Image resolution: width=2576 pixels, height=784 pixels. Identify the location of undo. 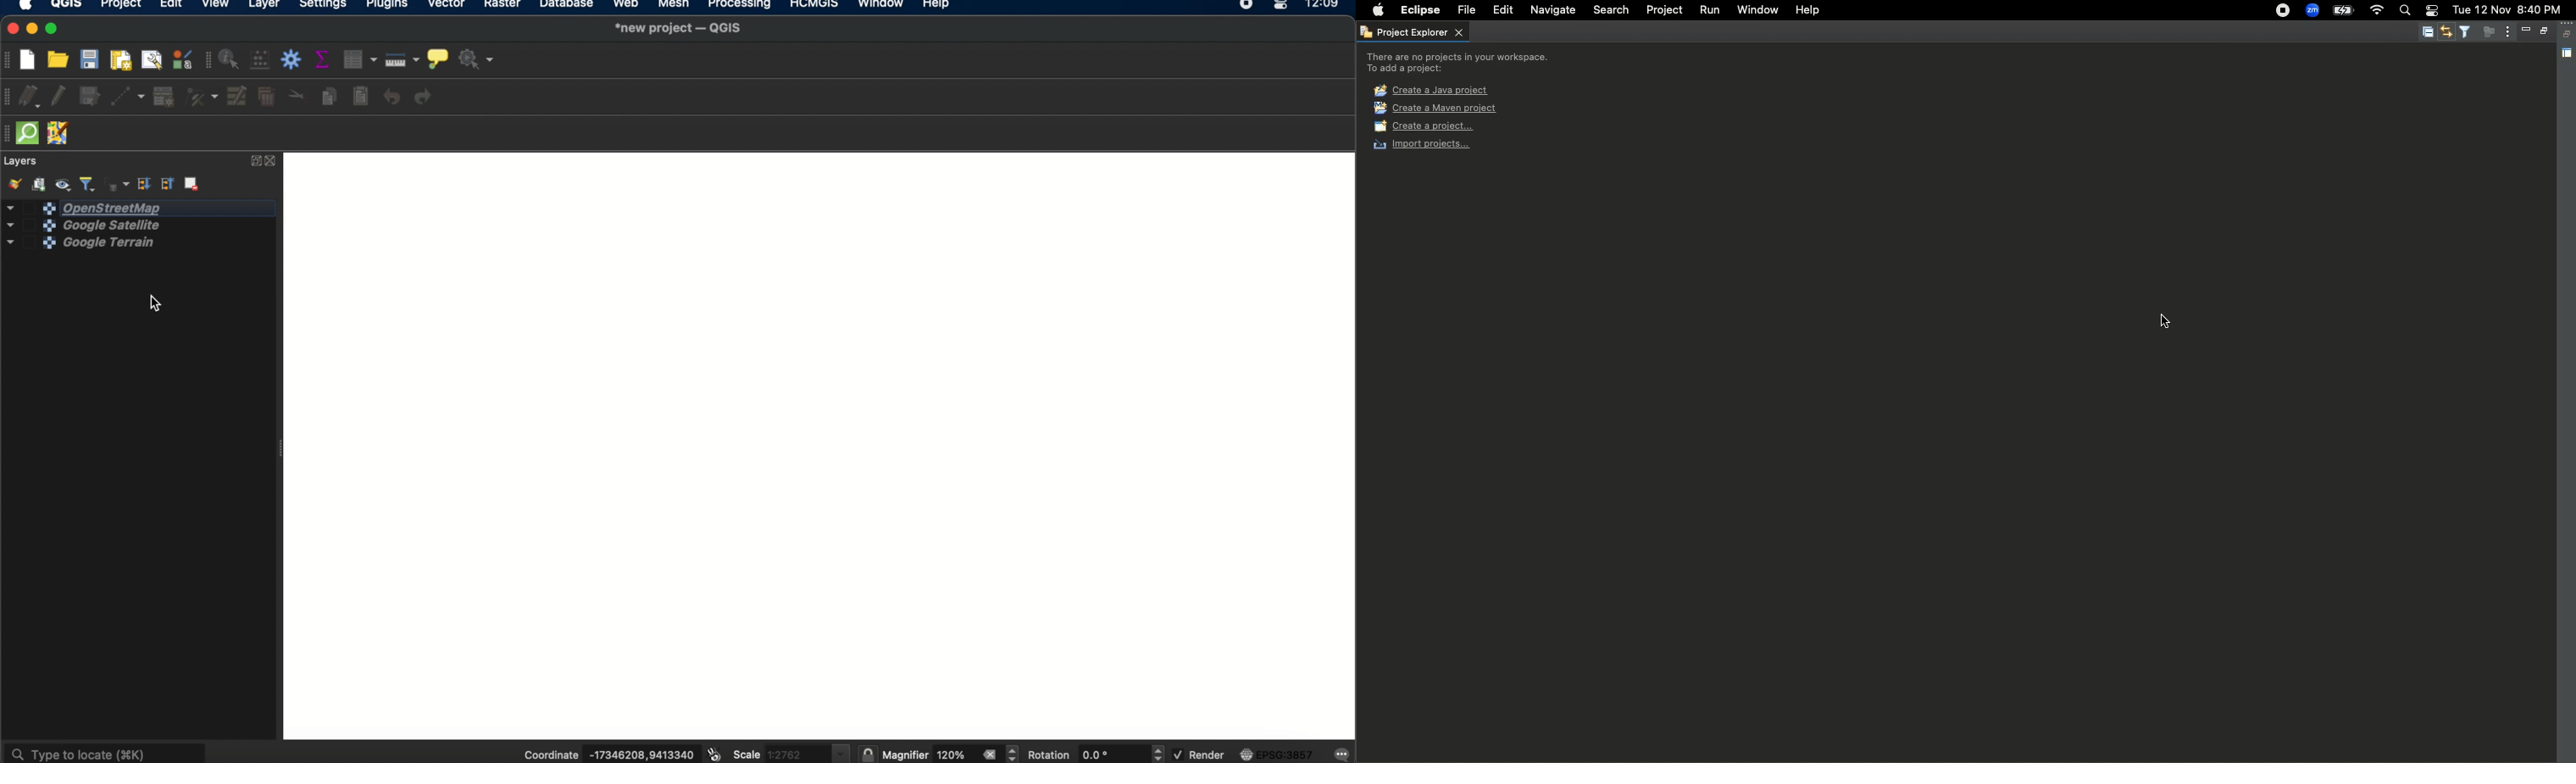
(392, 97).